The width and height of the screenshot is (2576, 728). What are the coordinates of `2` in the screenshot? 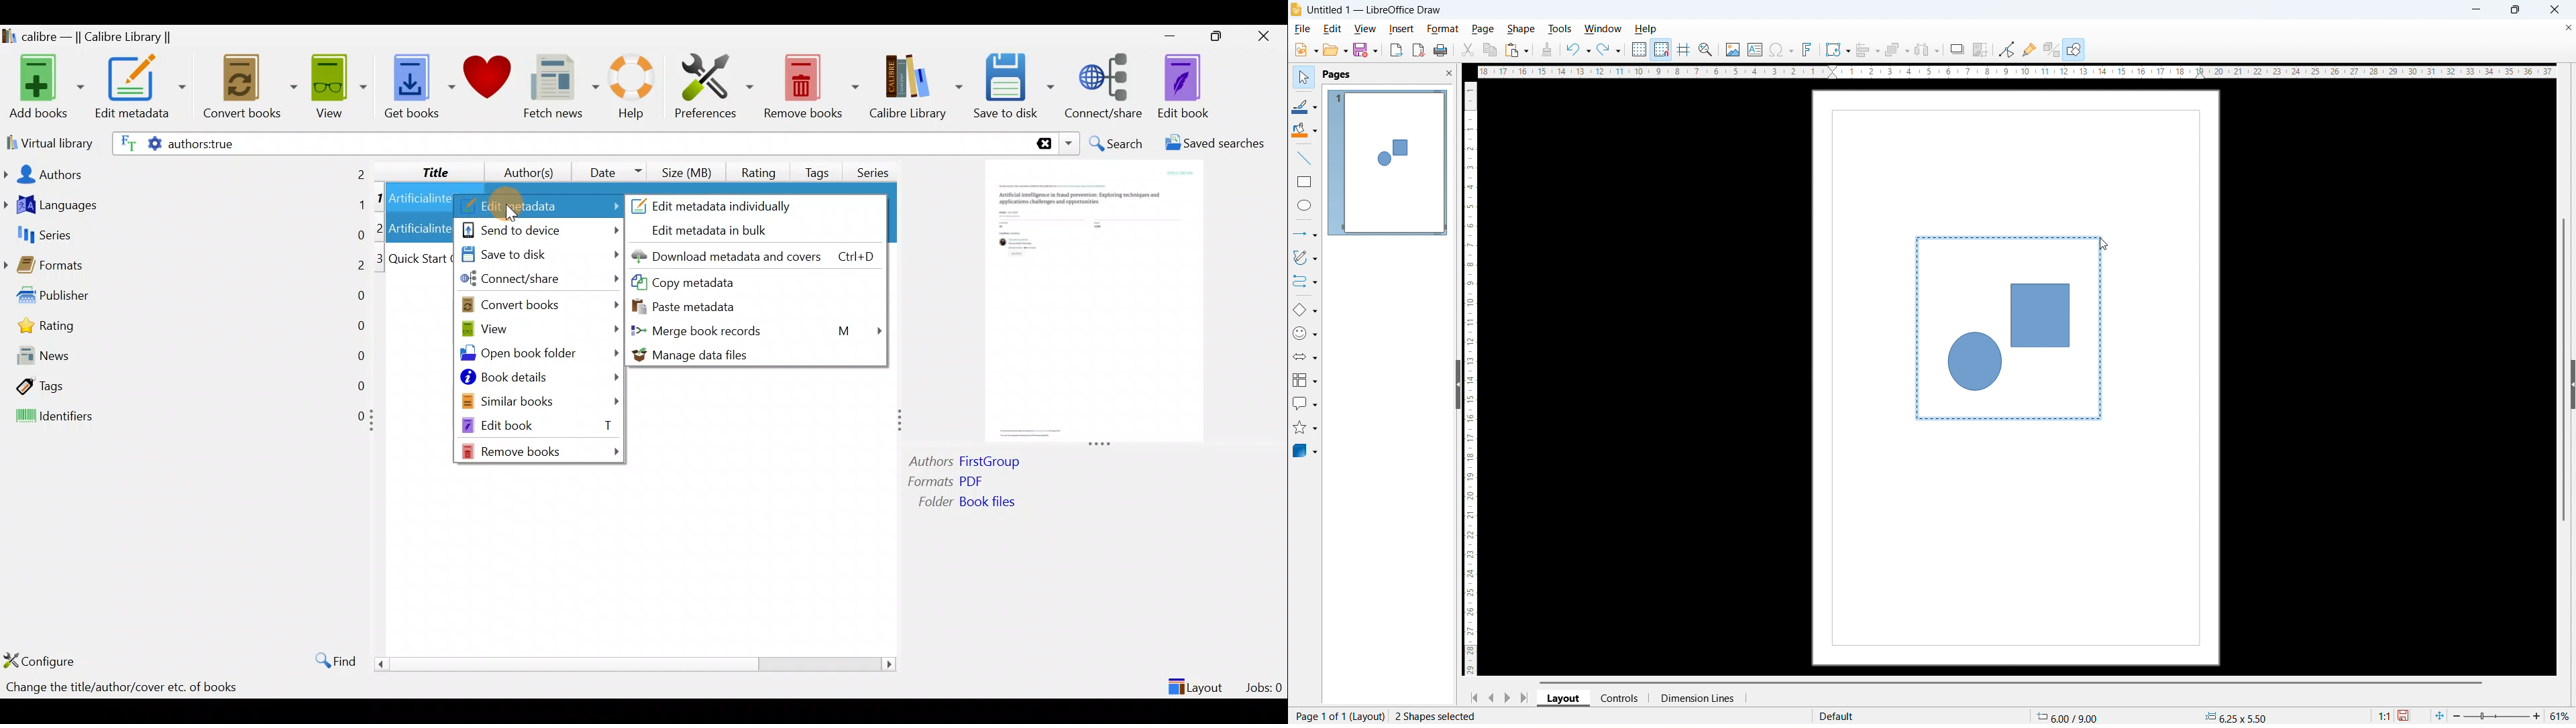 It's located at (382, 227).